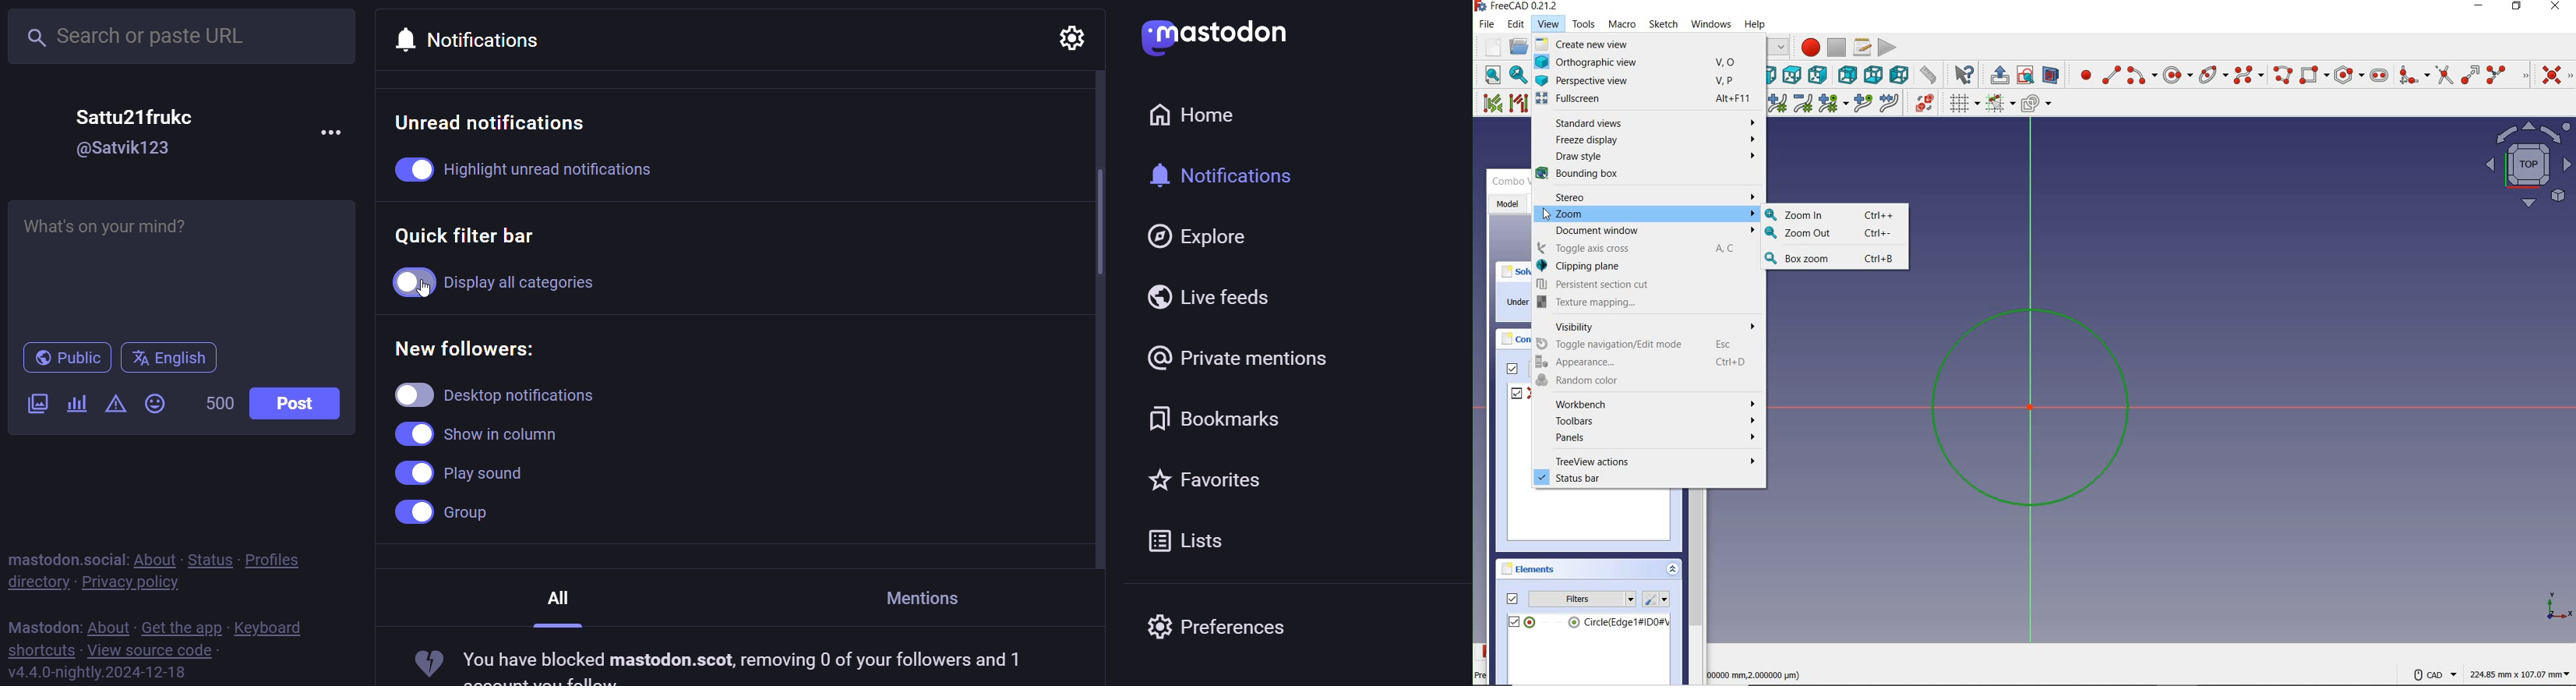  What do you see at coordinates (1997, 74) in the screenshot?
I see `leave sketch` at bounding box center [1997, 74].